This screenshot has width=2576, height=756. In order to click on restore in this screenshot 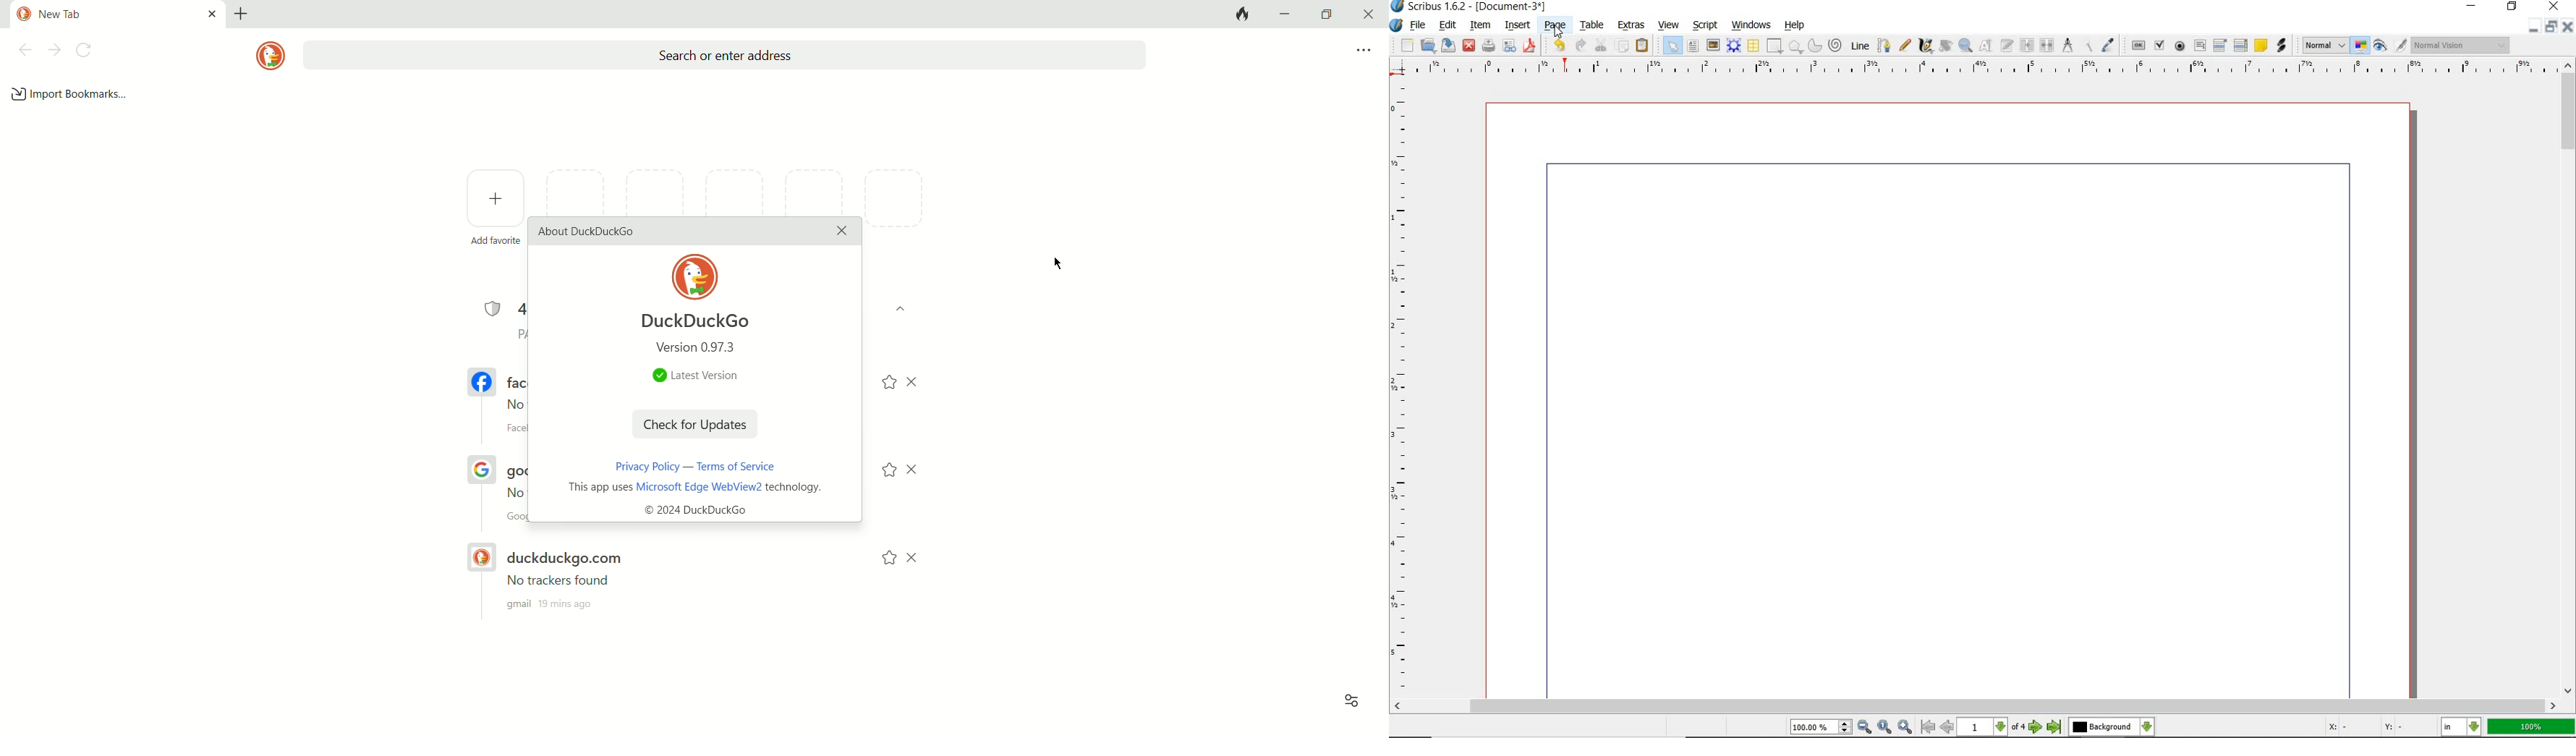, I will do `click(2512, 8)`.